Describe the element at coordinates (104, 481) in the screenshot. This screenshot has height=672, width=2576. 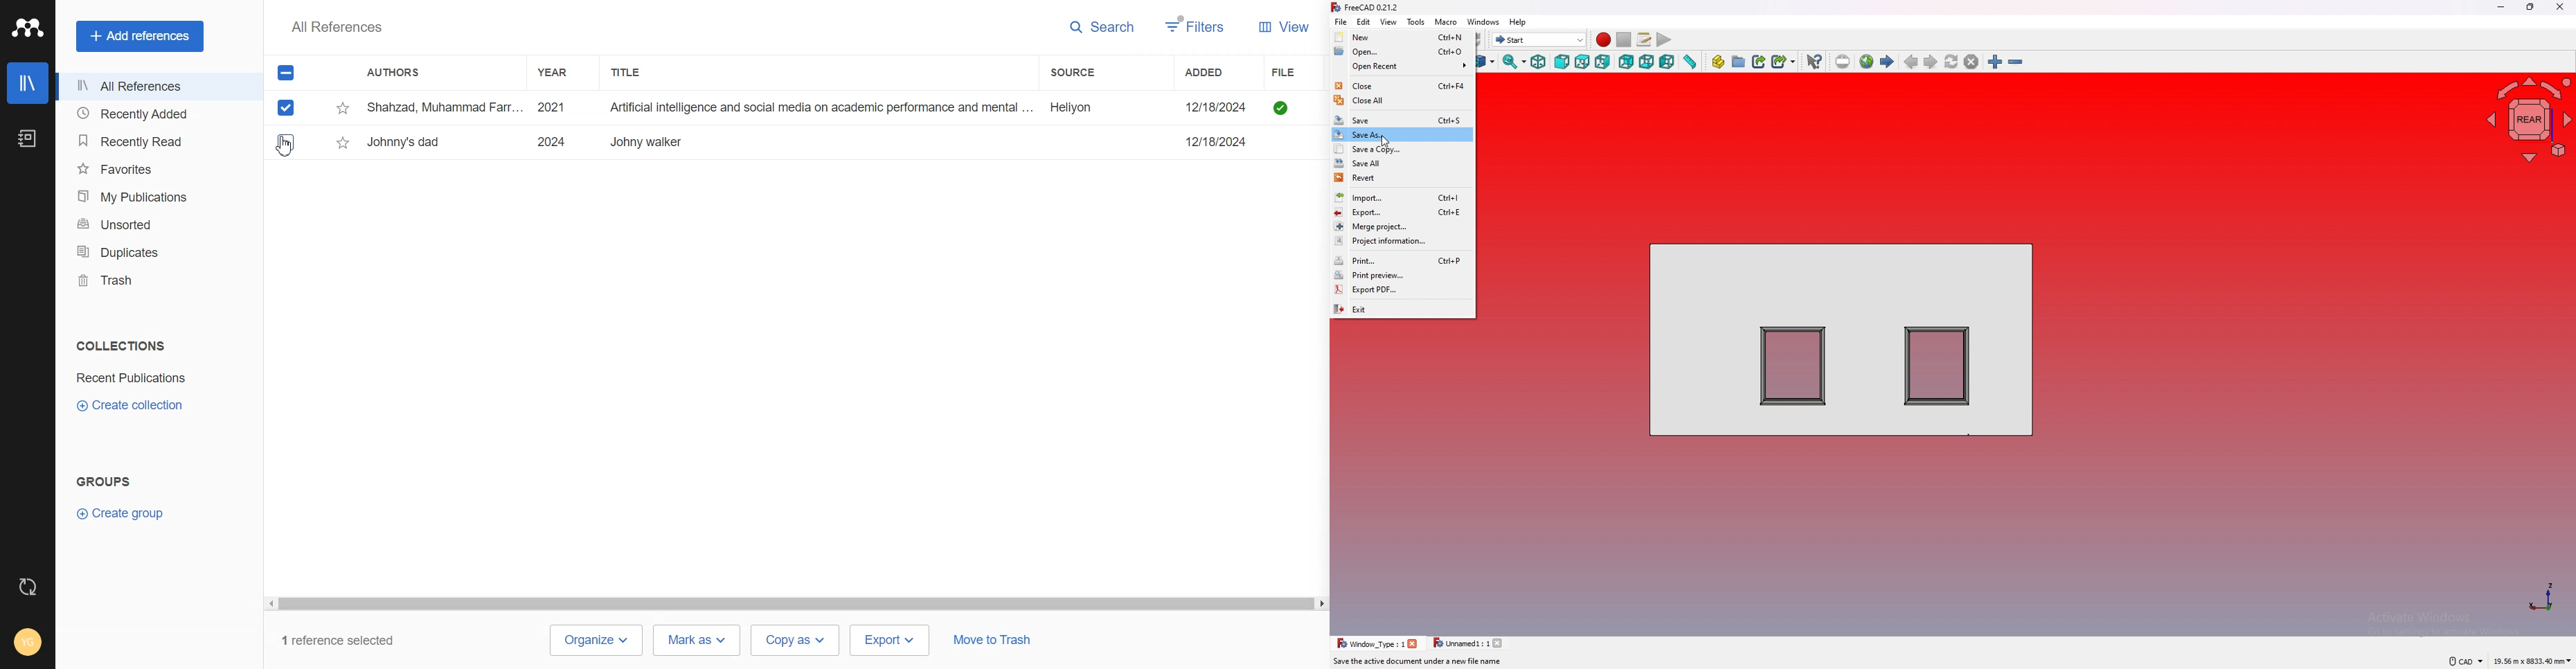
I see `Text 2` at that location.